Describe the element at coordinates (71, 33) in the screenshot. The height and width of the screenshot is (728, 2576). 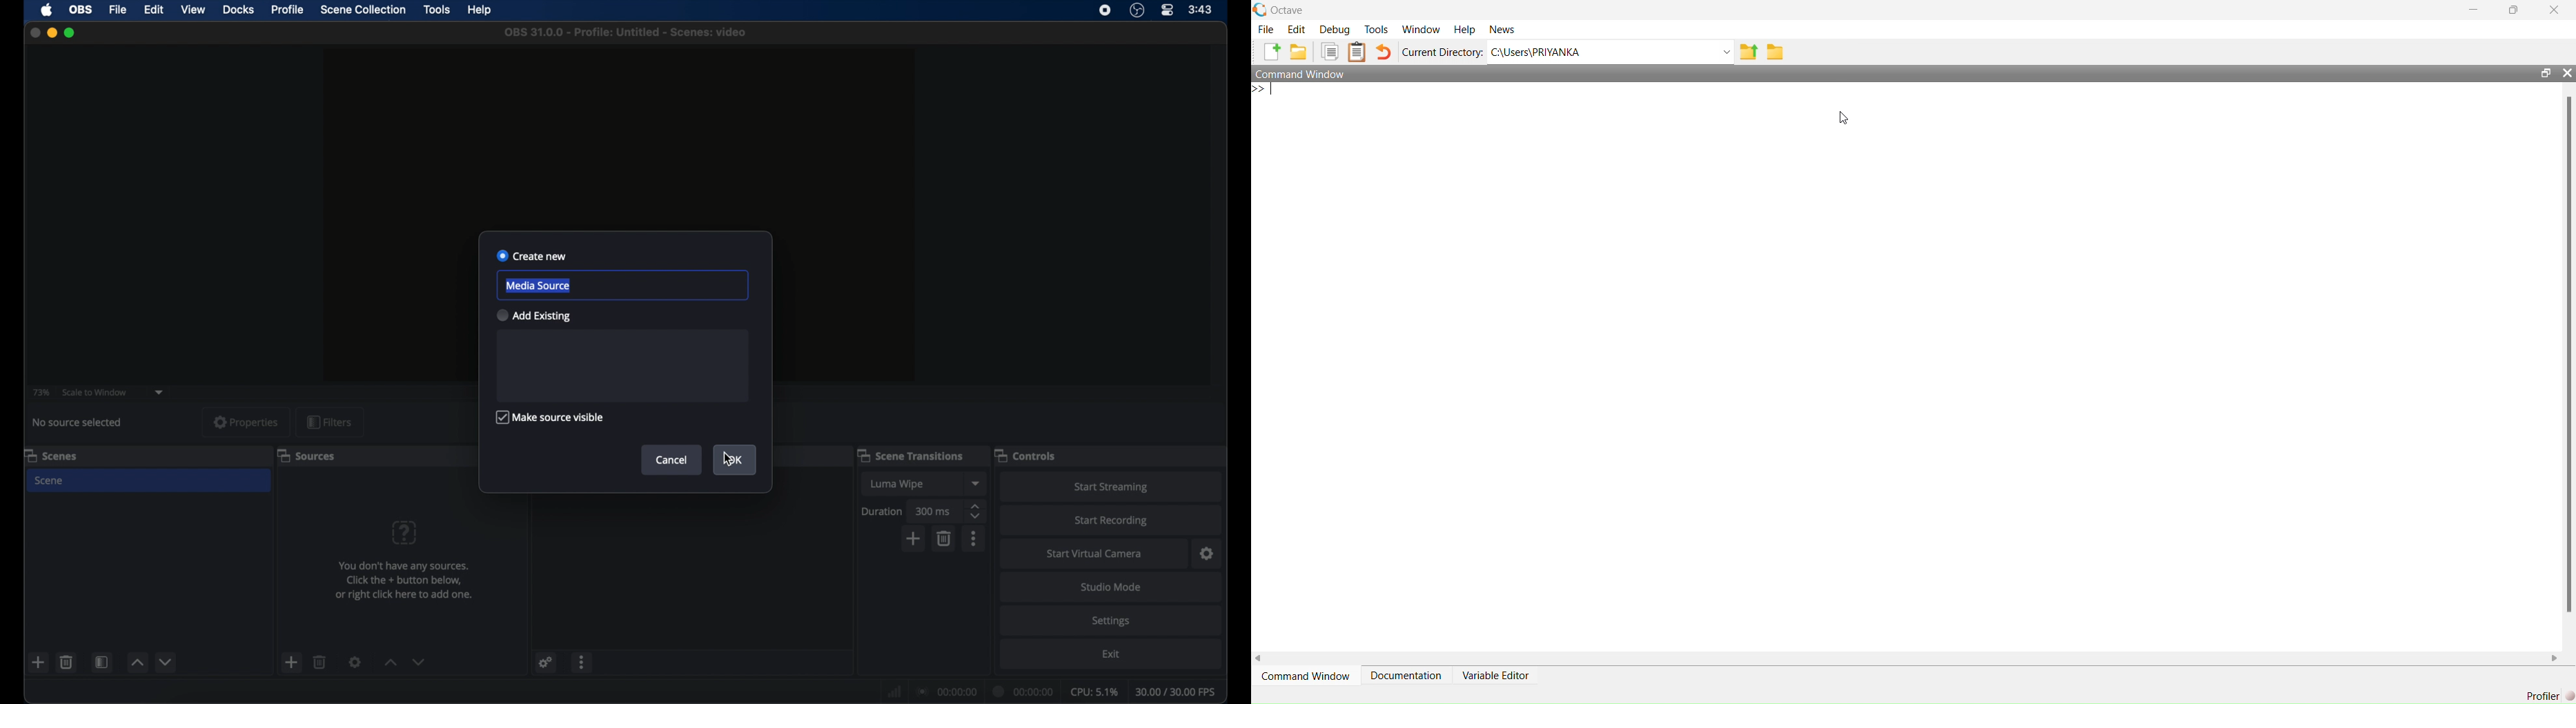
I see `maximize` at that location.